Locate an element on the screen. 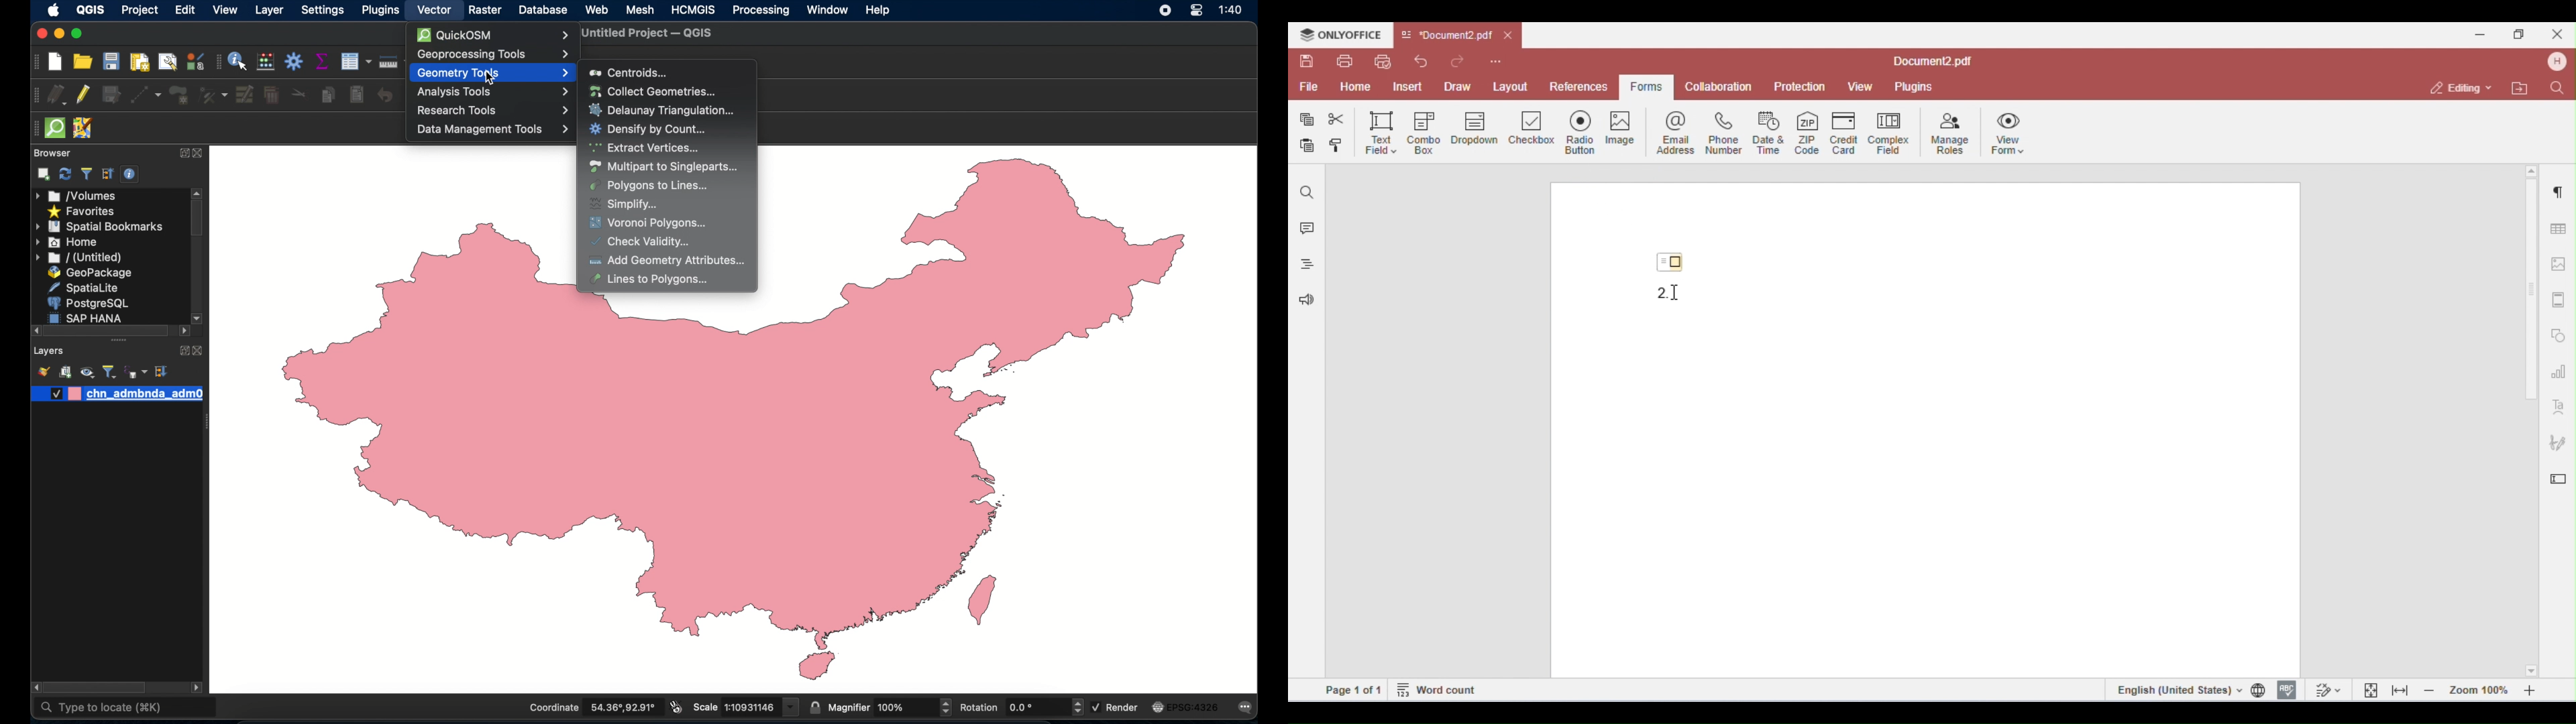 The height and width of the screenshot is (728, 2576). coordinate is located at coordinates (592, 707).